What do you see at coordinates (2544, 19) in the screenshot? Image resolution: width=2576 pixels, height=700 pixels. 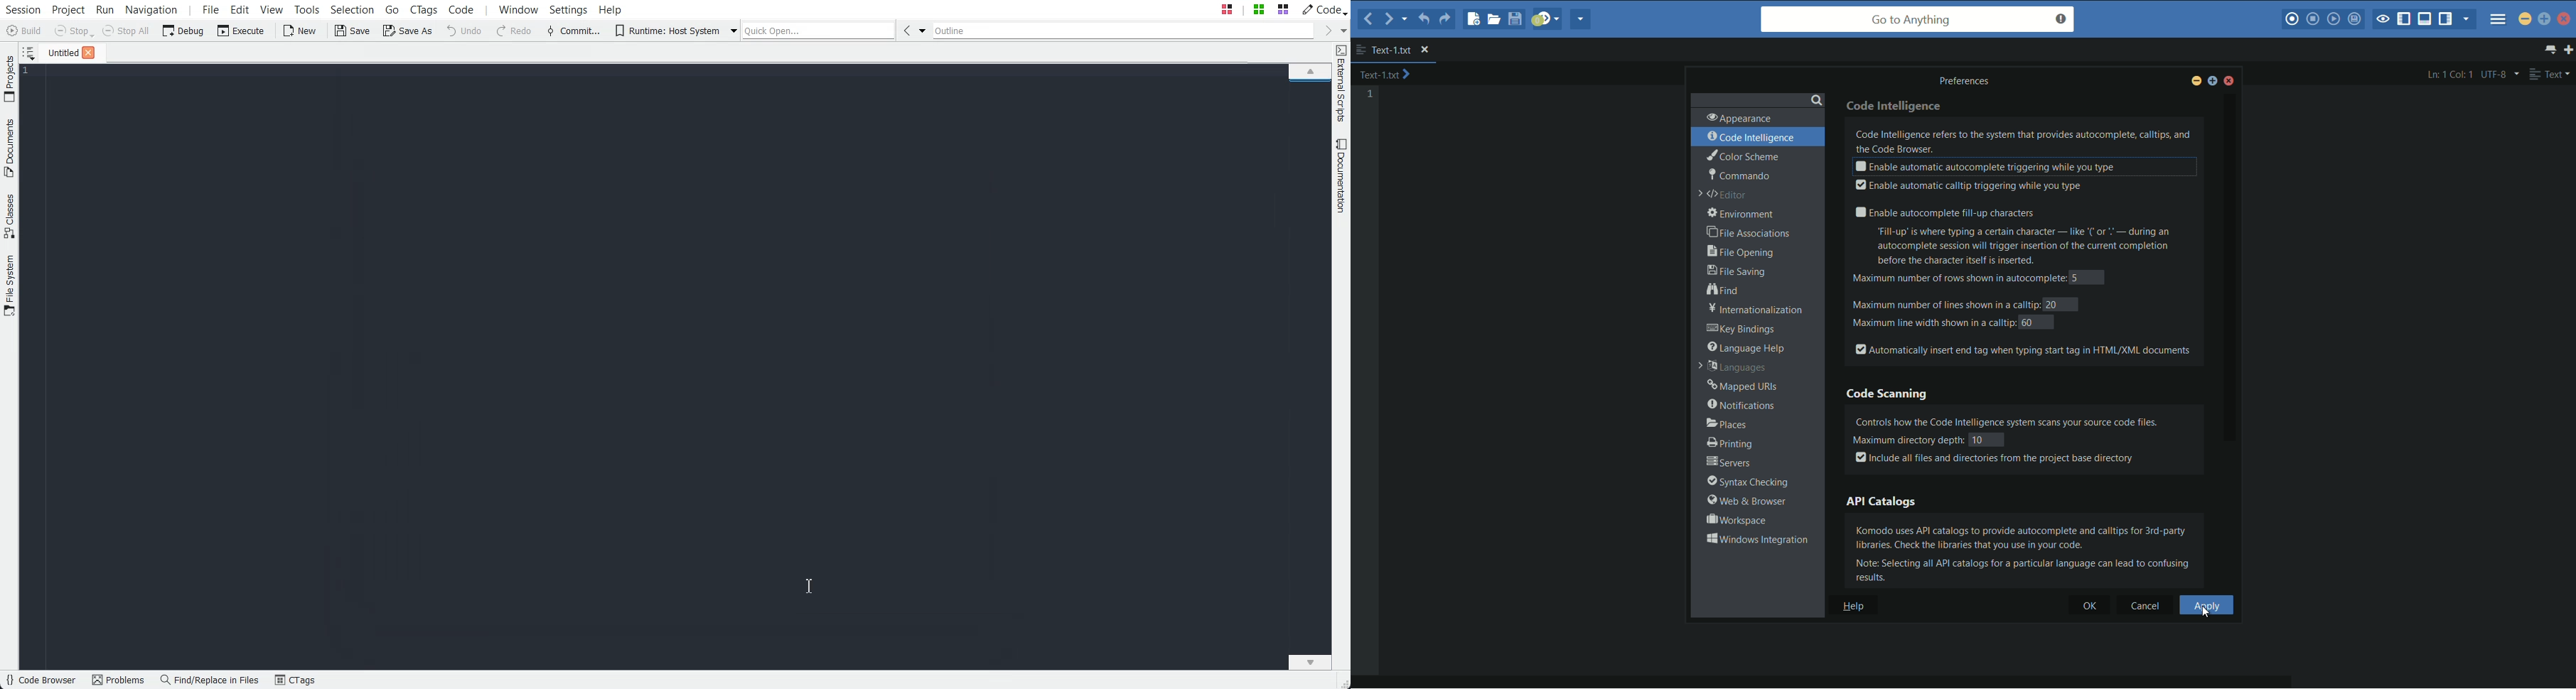 I see `maximize` at bounding box center [2544, 19].